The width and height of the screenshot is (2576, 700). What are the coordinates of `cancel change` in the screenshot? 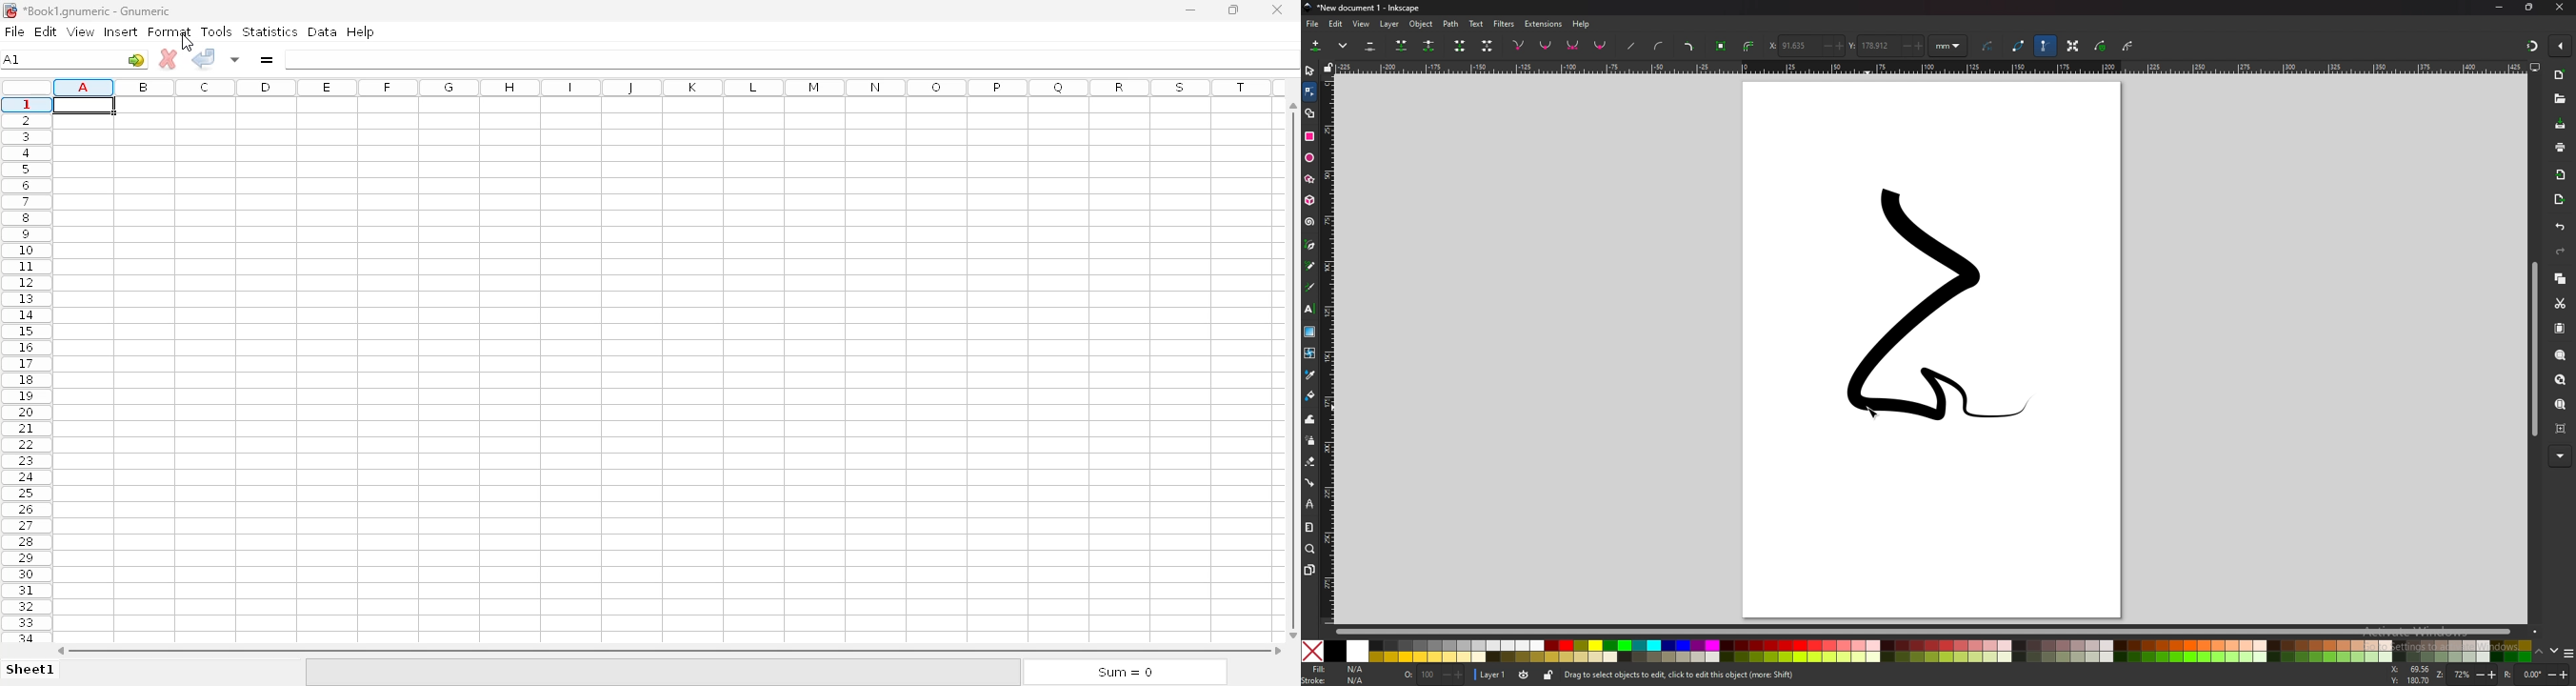 It's located at (169, 59).